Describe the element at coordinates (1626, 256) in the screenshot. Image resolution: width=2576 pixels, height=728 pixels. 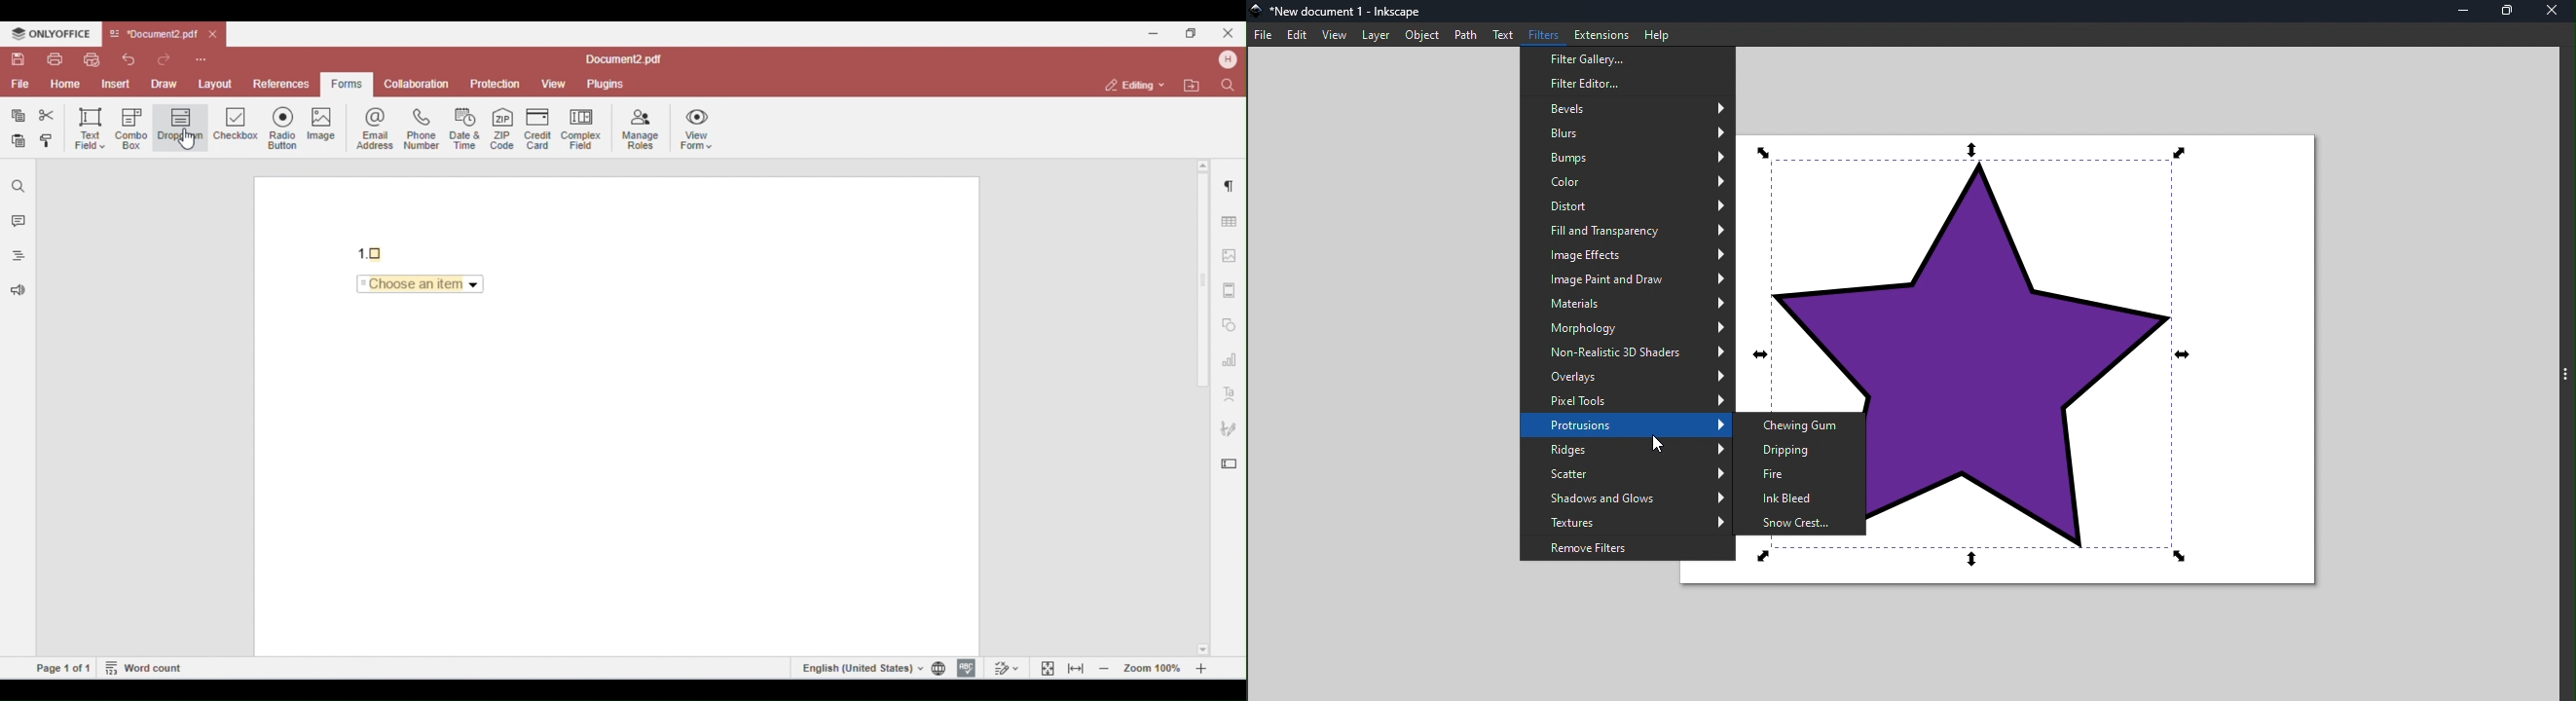
I see `Image effects` at that location.